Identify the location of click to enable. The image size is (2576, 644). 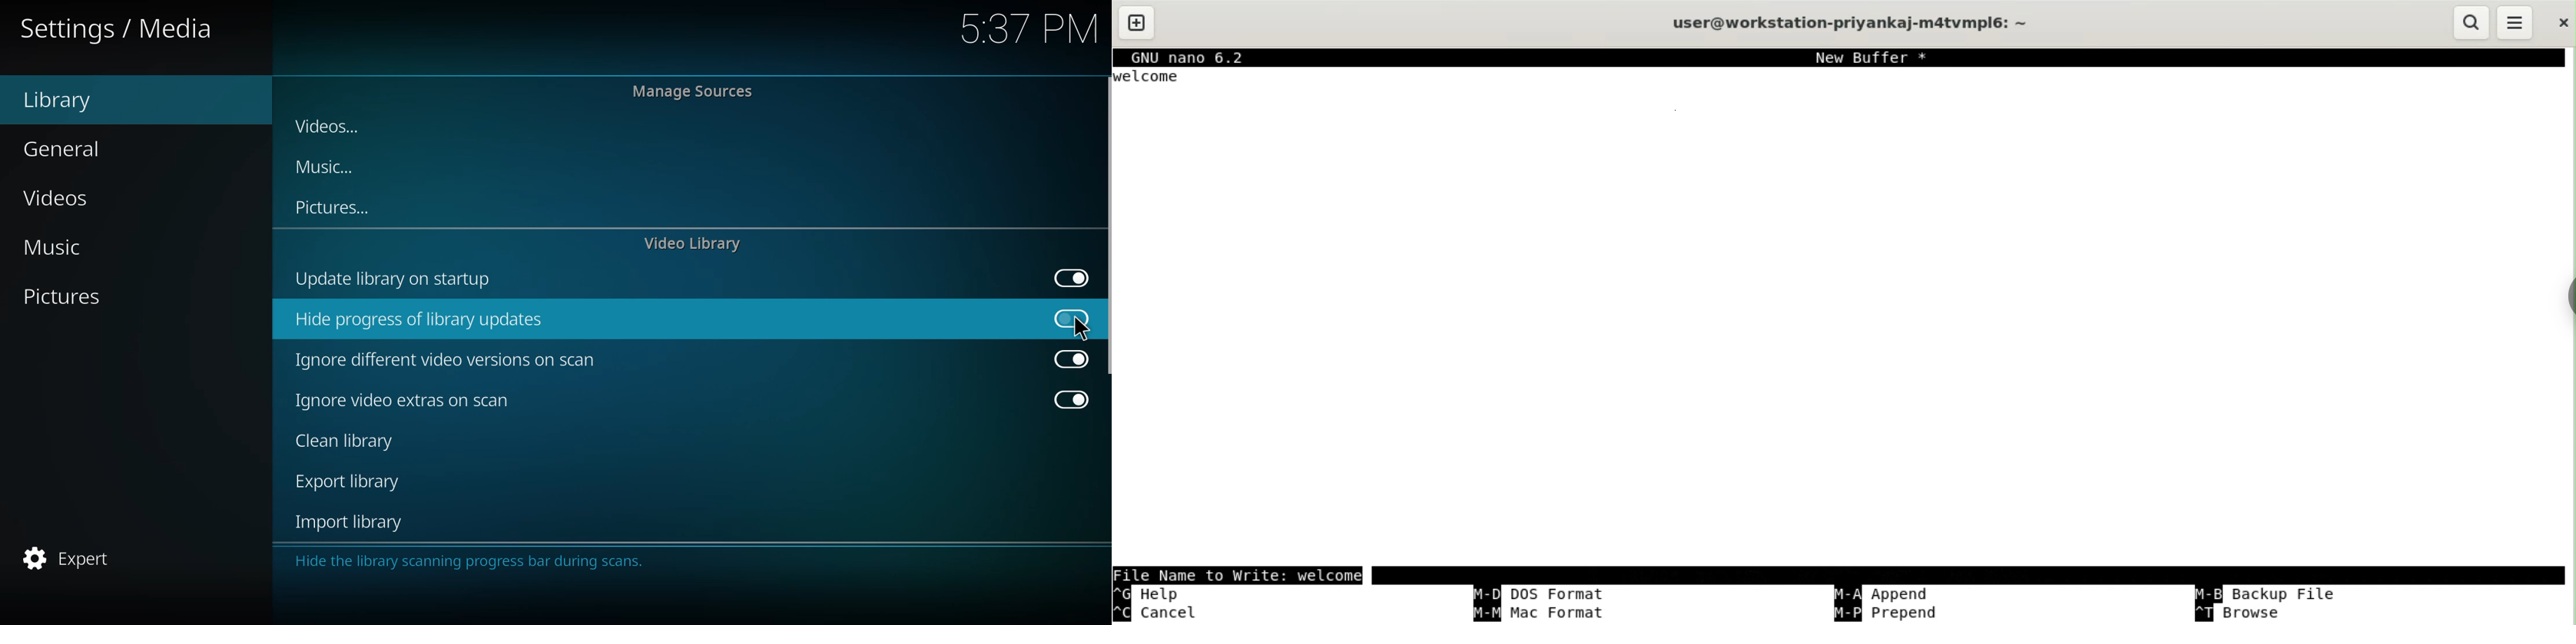
(1065, 317).